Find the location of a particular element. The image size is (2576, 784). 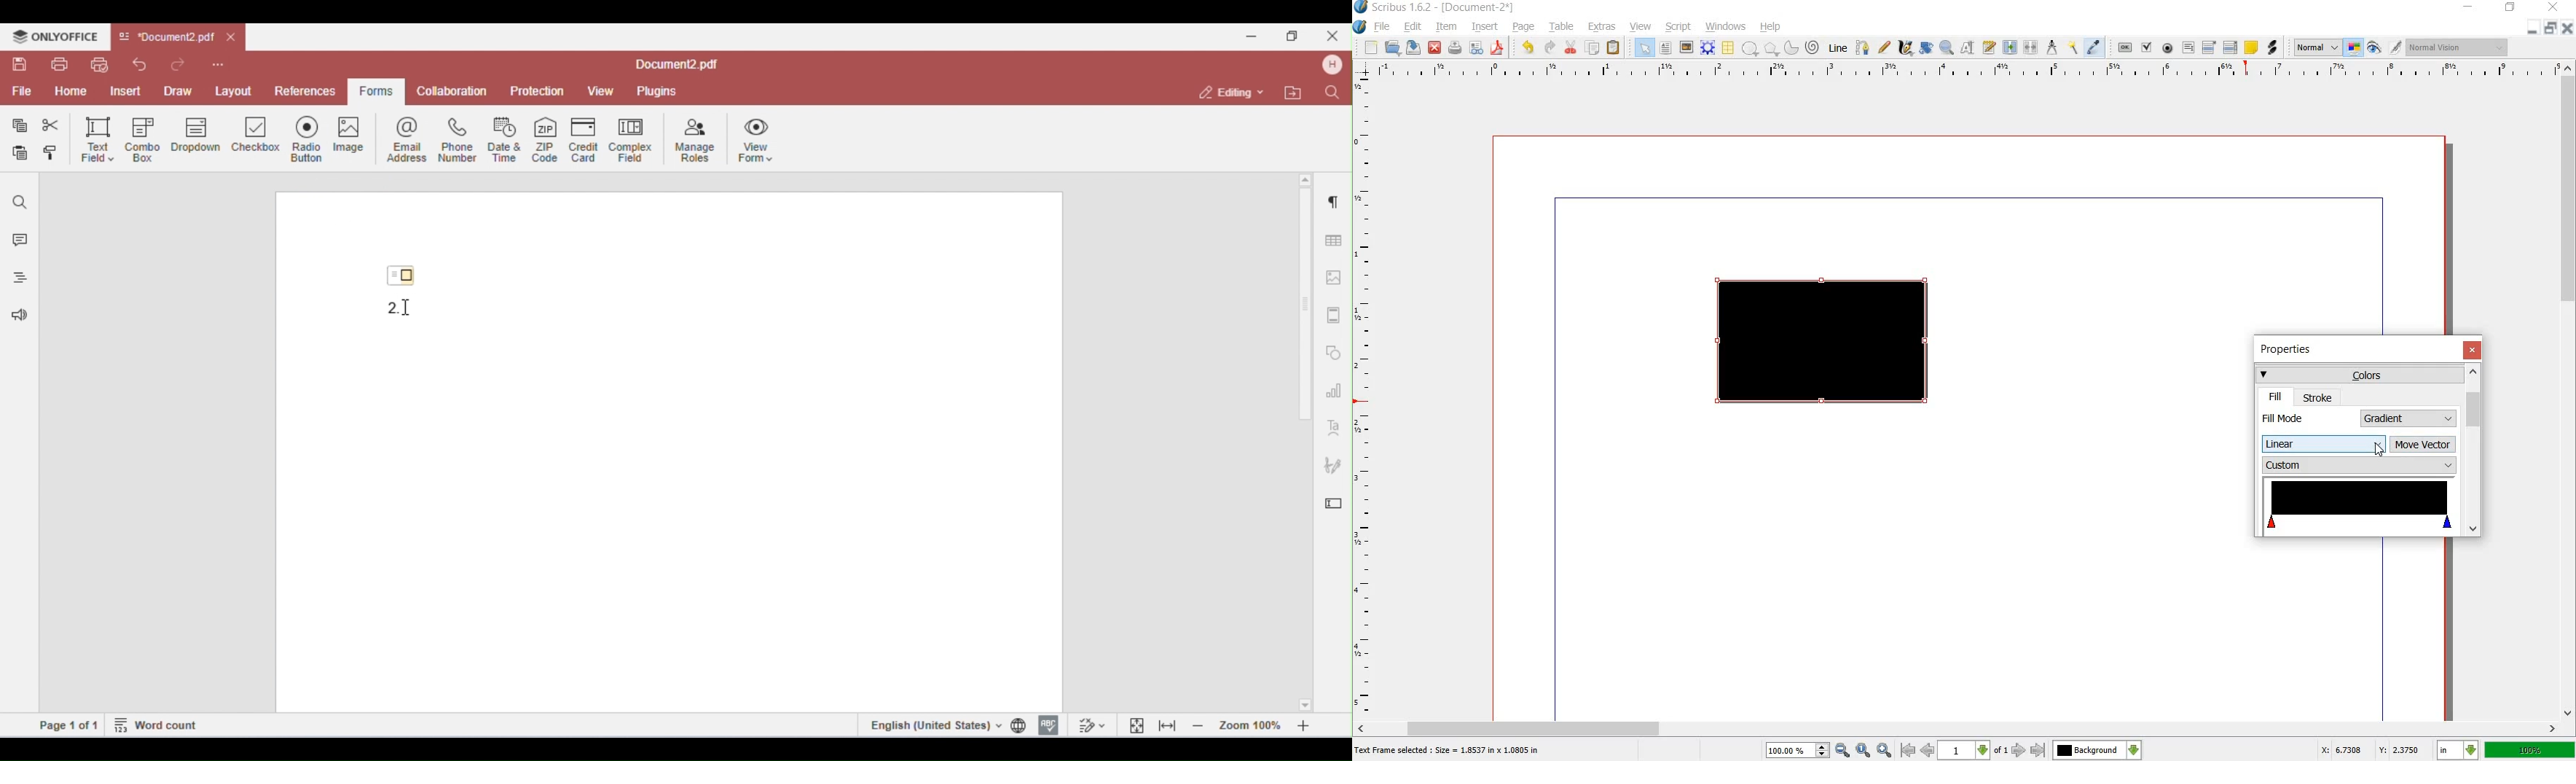

render frame is located at coordinates (1708, 48).